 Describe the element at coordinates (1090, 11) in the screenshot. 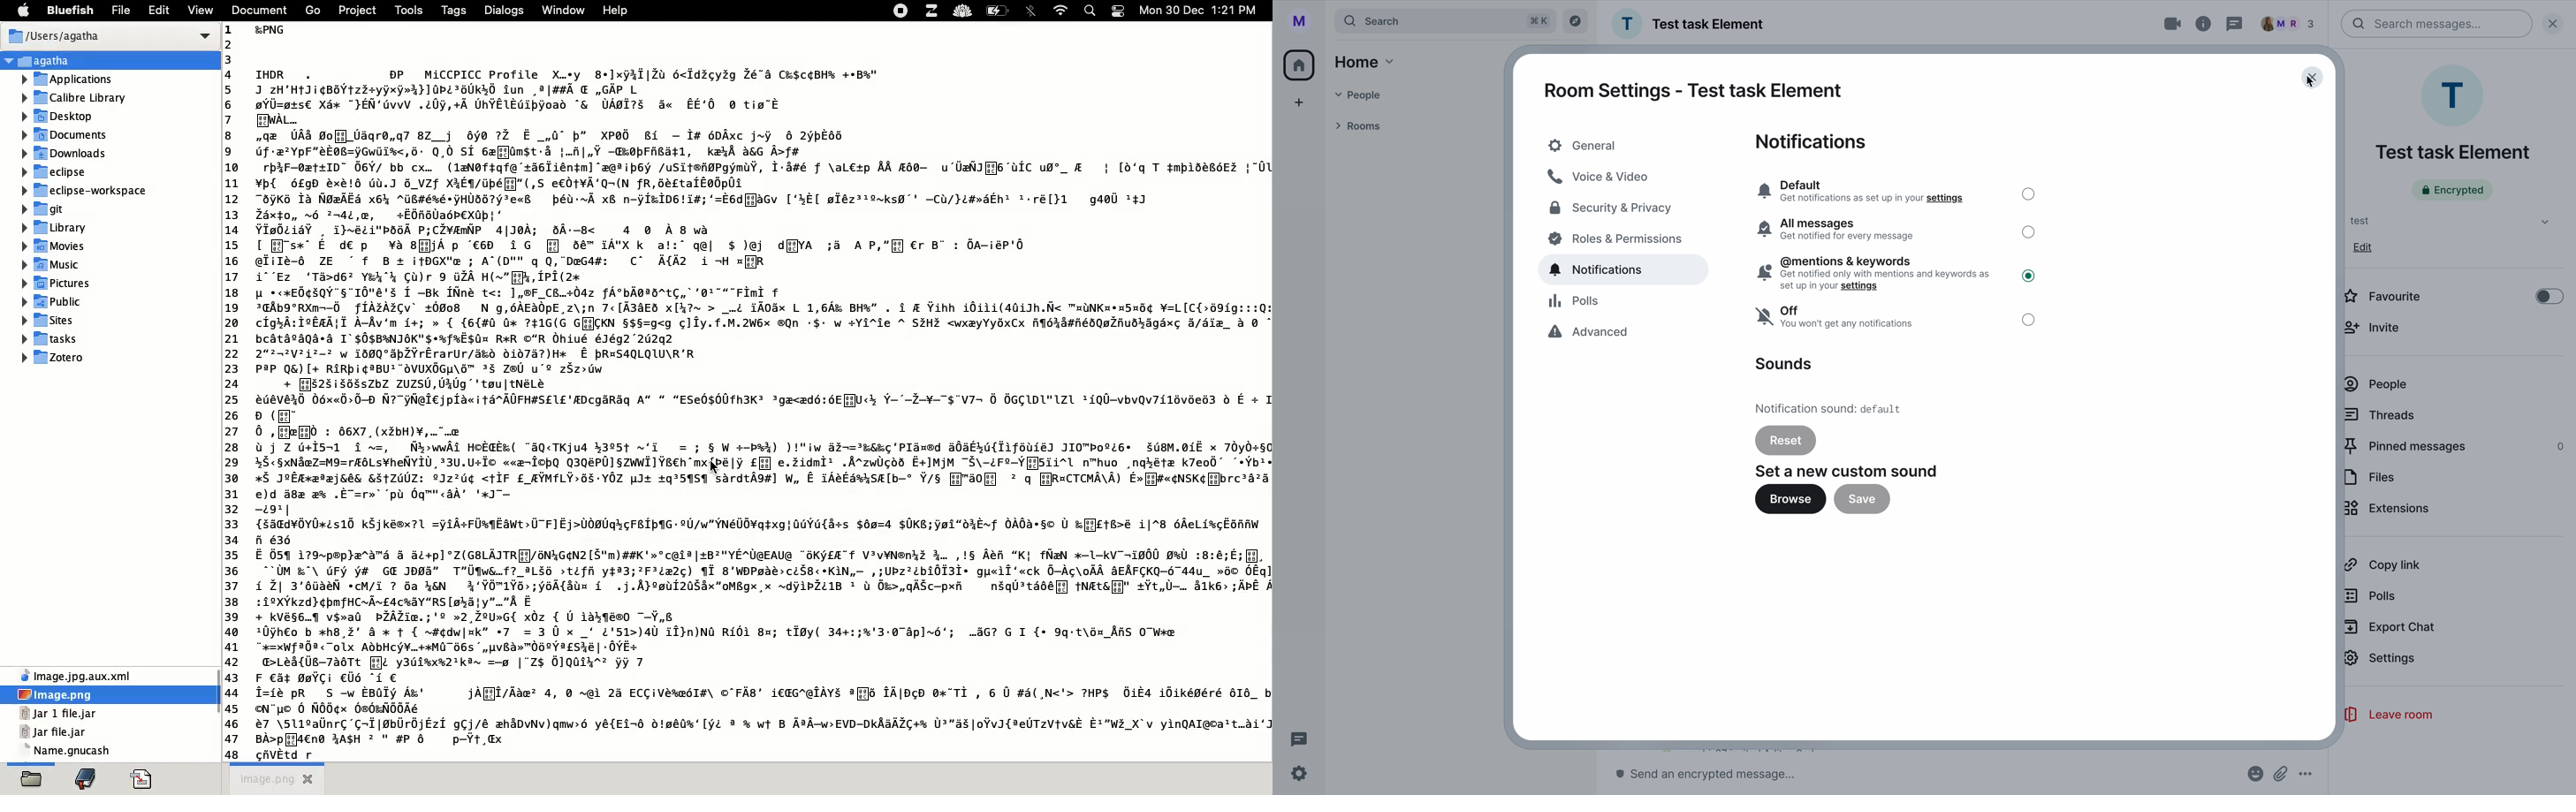

I see `search` at that location.